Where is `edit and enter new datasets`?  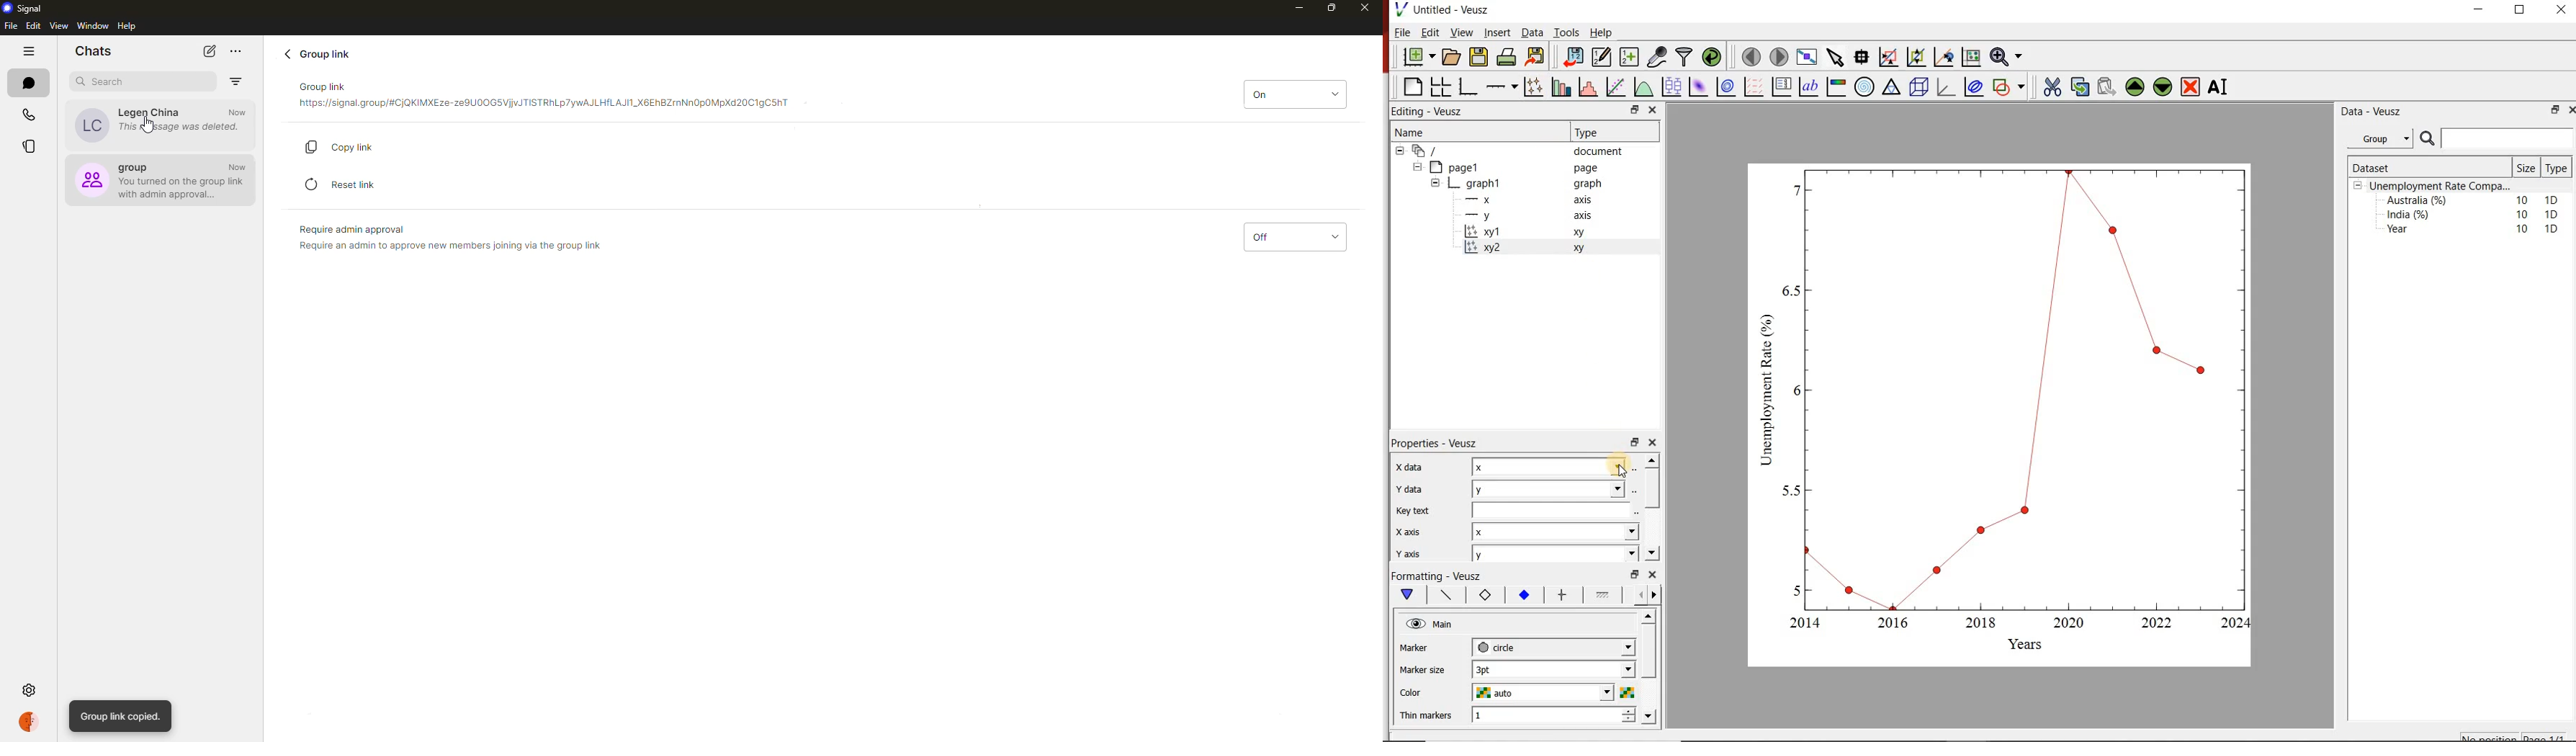
edit and enter new datasets is located at coordinates (1603, 55).